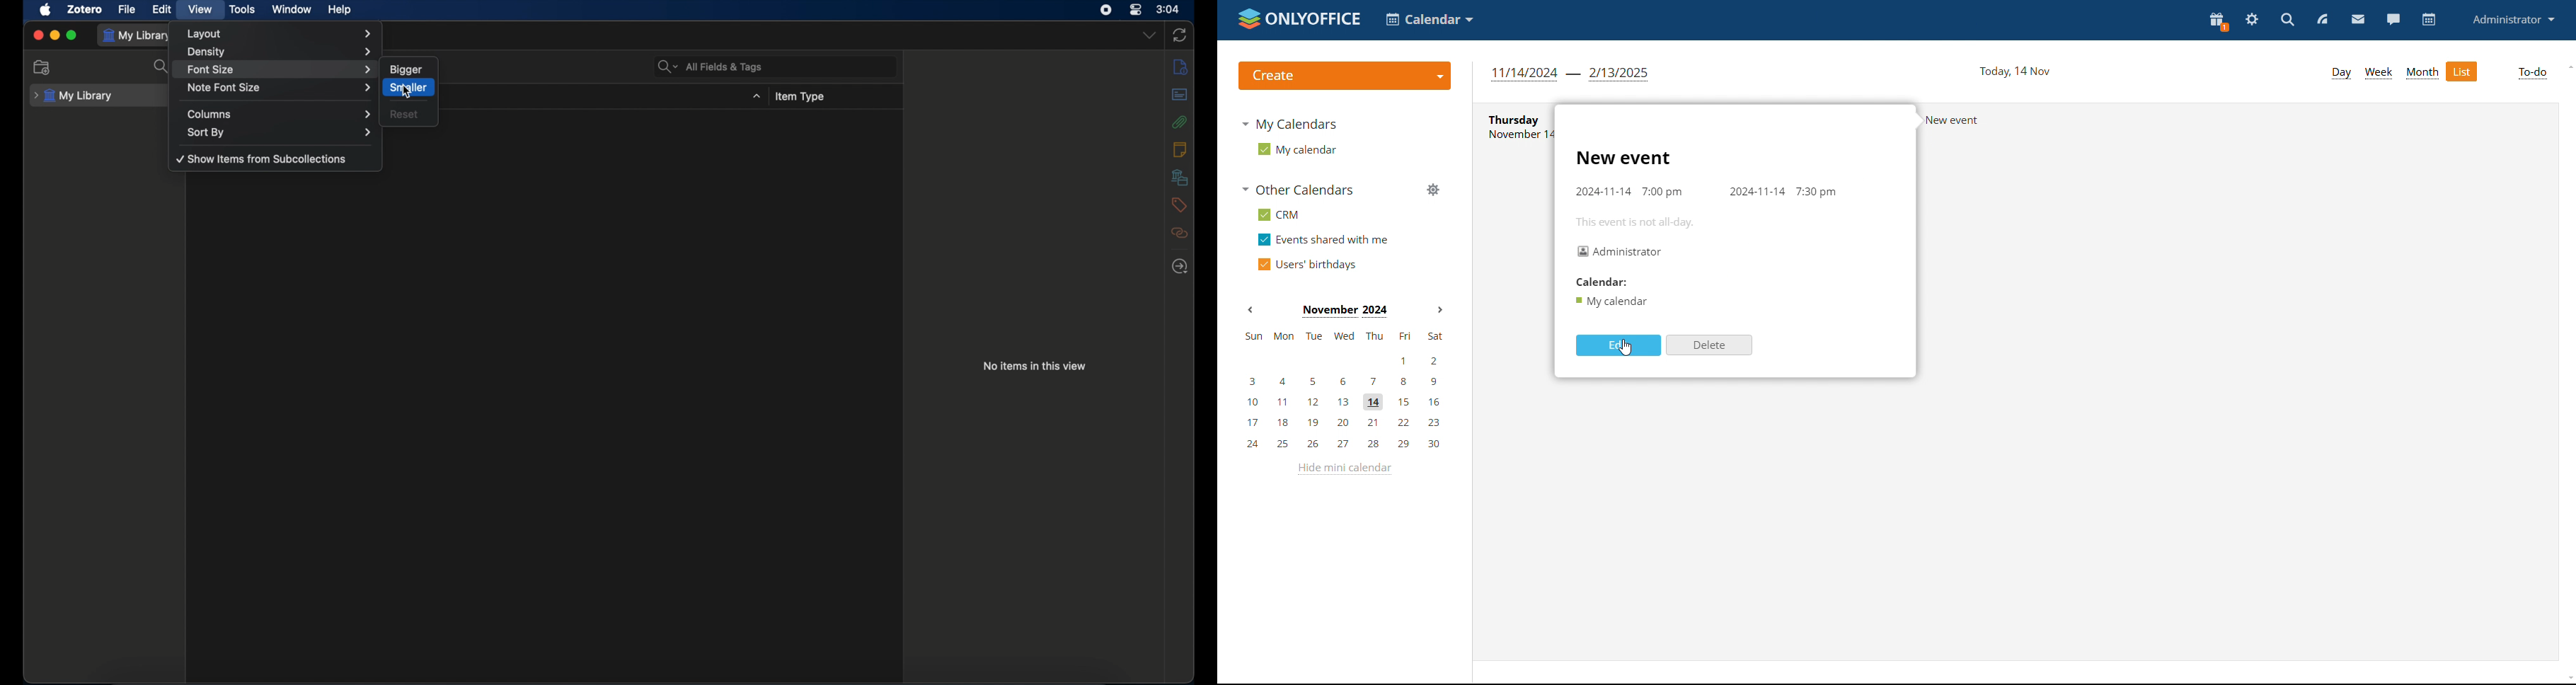 Image resolution: width=2576 pixels, height=700 pixels. Describe the element at coordinates (2253, 18) in the screenshot. I see `settings` at that location.